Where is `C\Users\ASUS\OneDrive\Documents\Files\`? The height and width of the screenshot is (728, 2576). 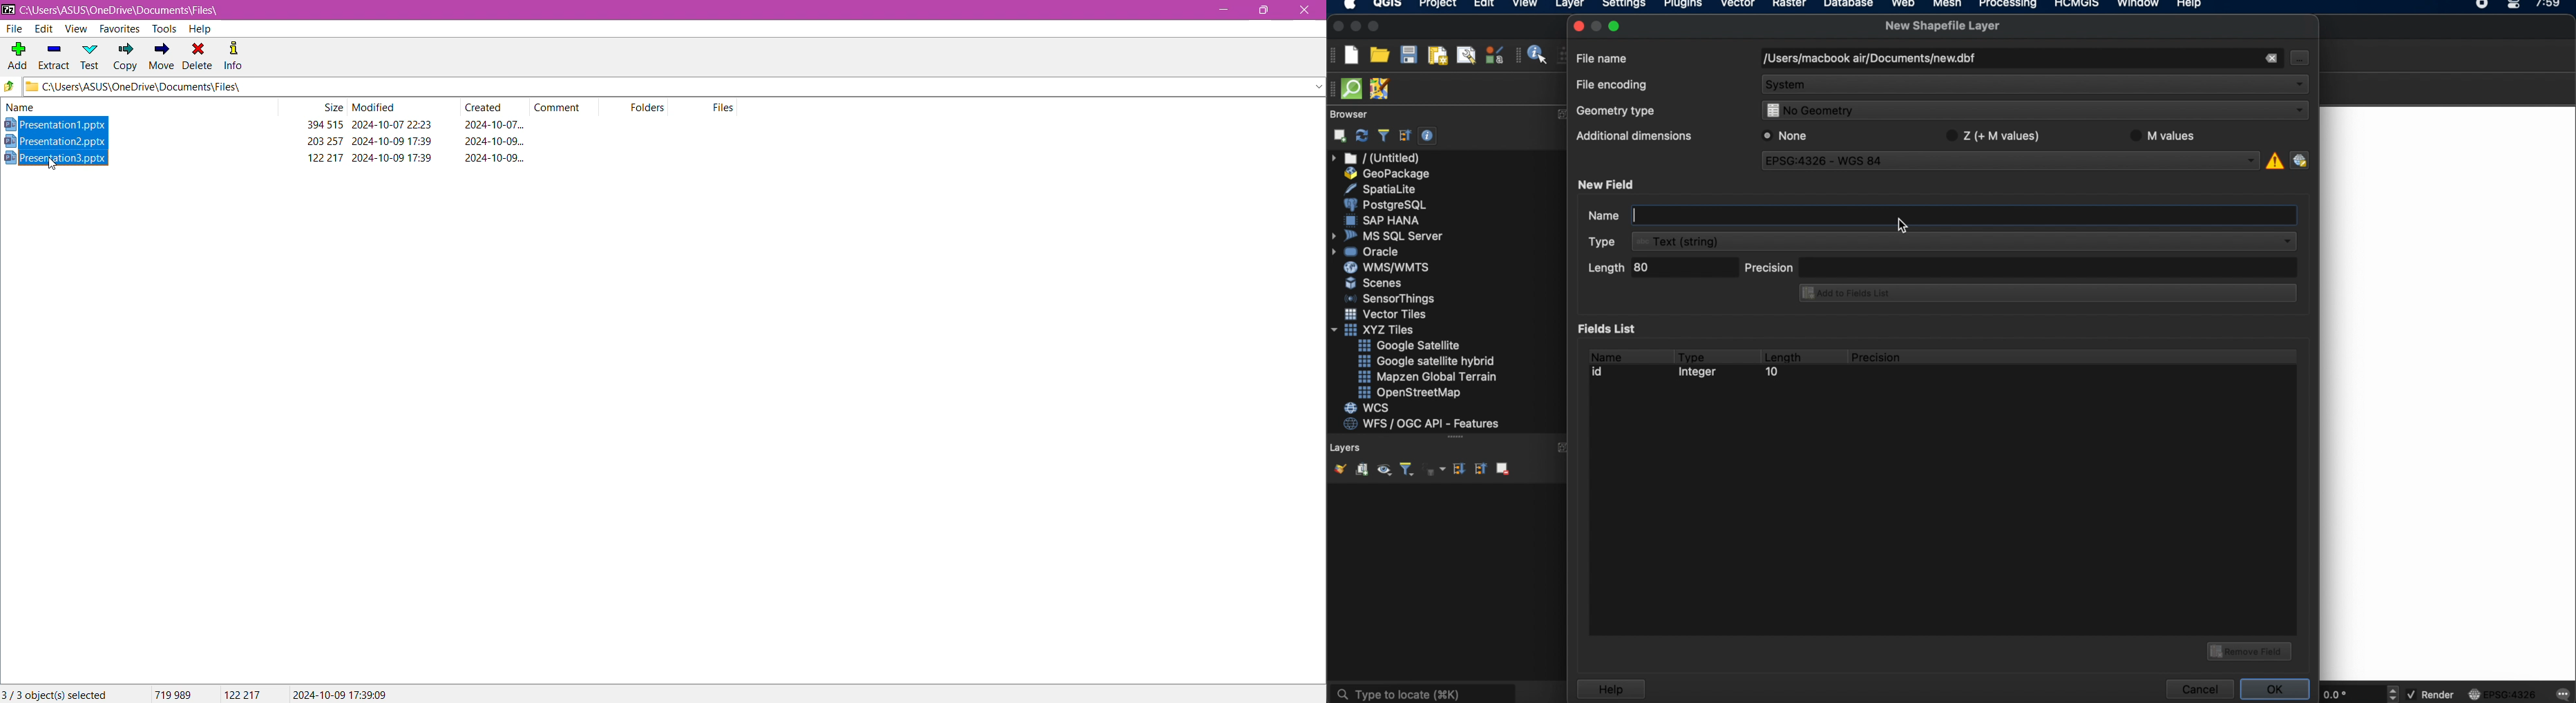
C\Users\ASUS\OneDrive\Documents\Files\ is located at coordinates (158, 88).